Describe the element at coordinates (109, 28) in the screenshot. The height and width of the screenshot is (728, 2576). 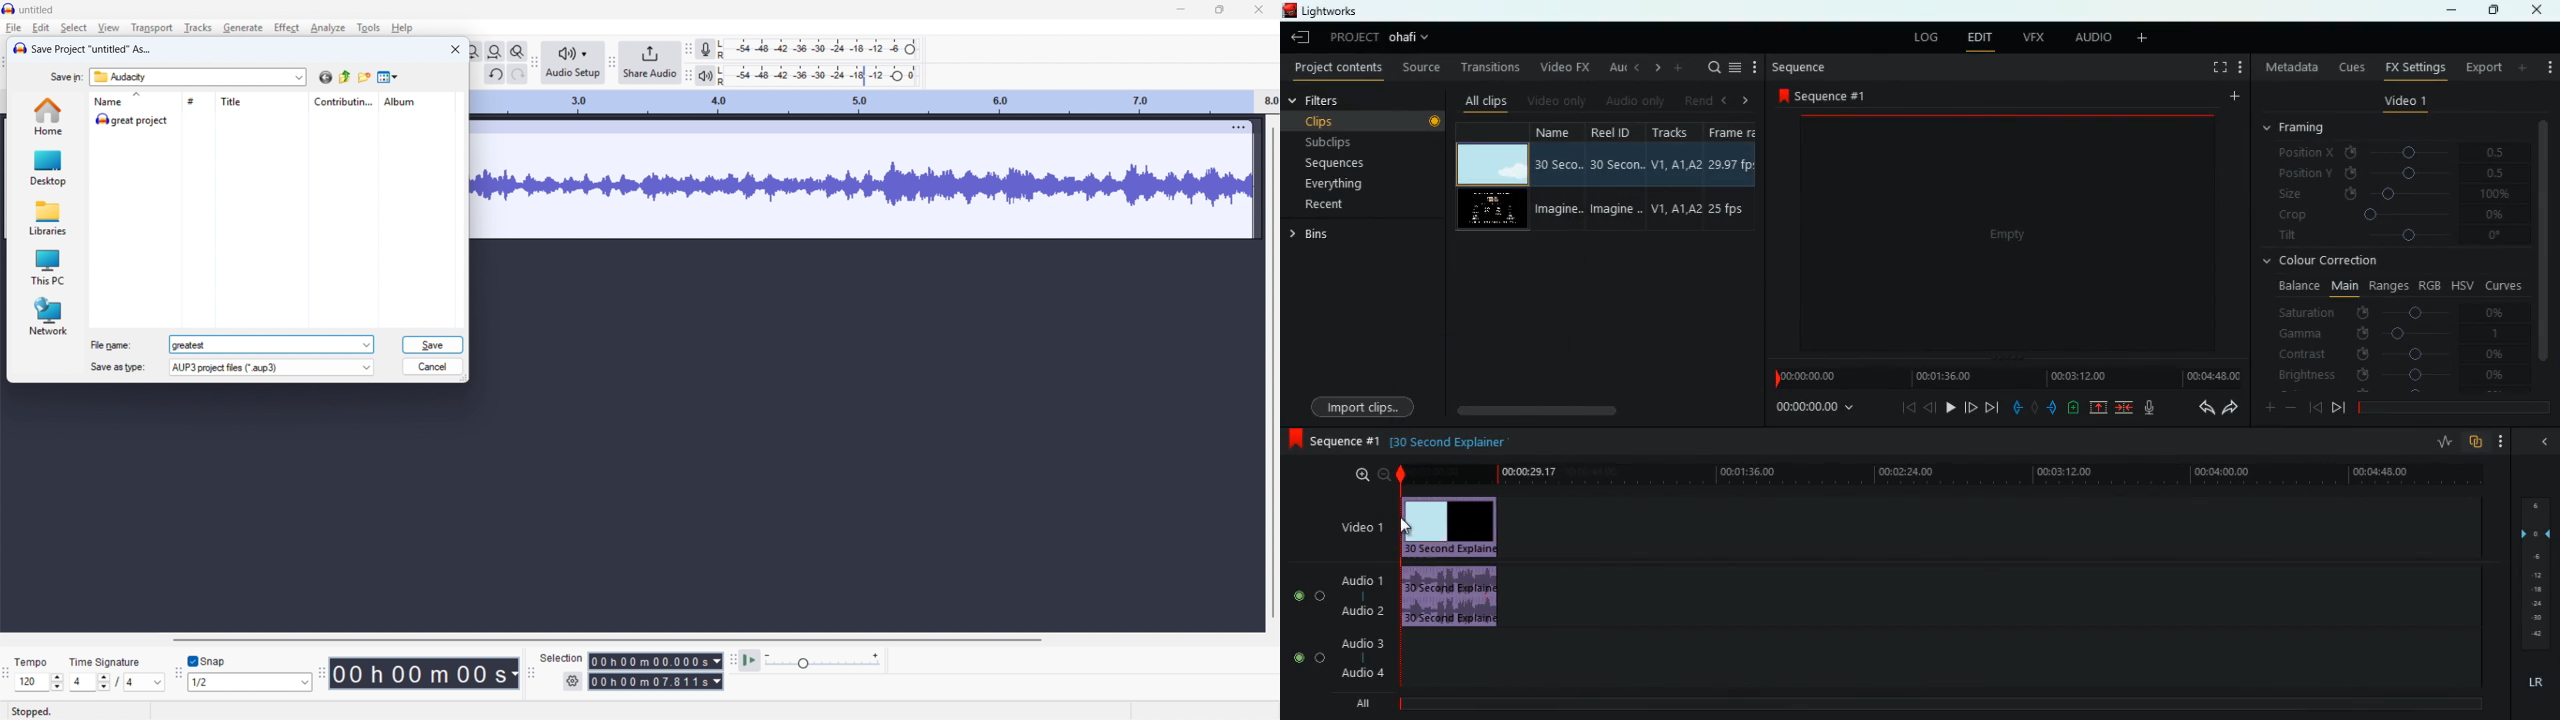
I see `view` at that location.